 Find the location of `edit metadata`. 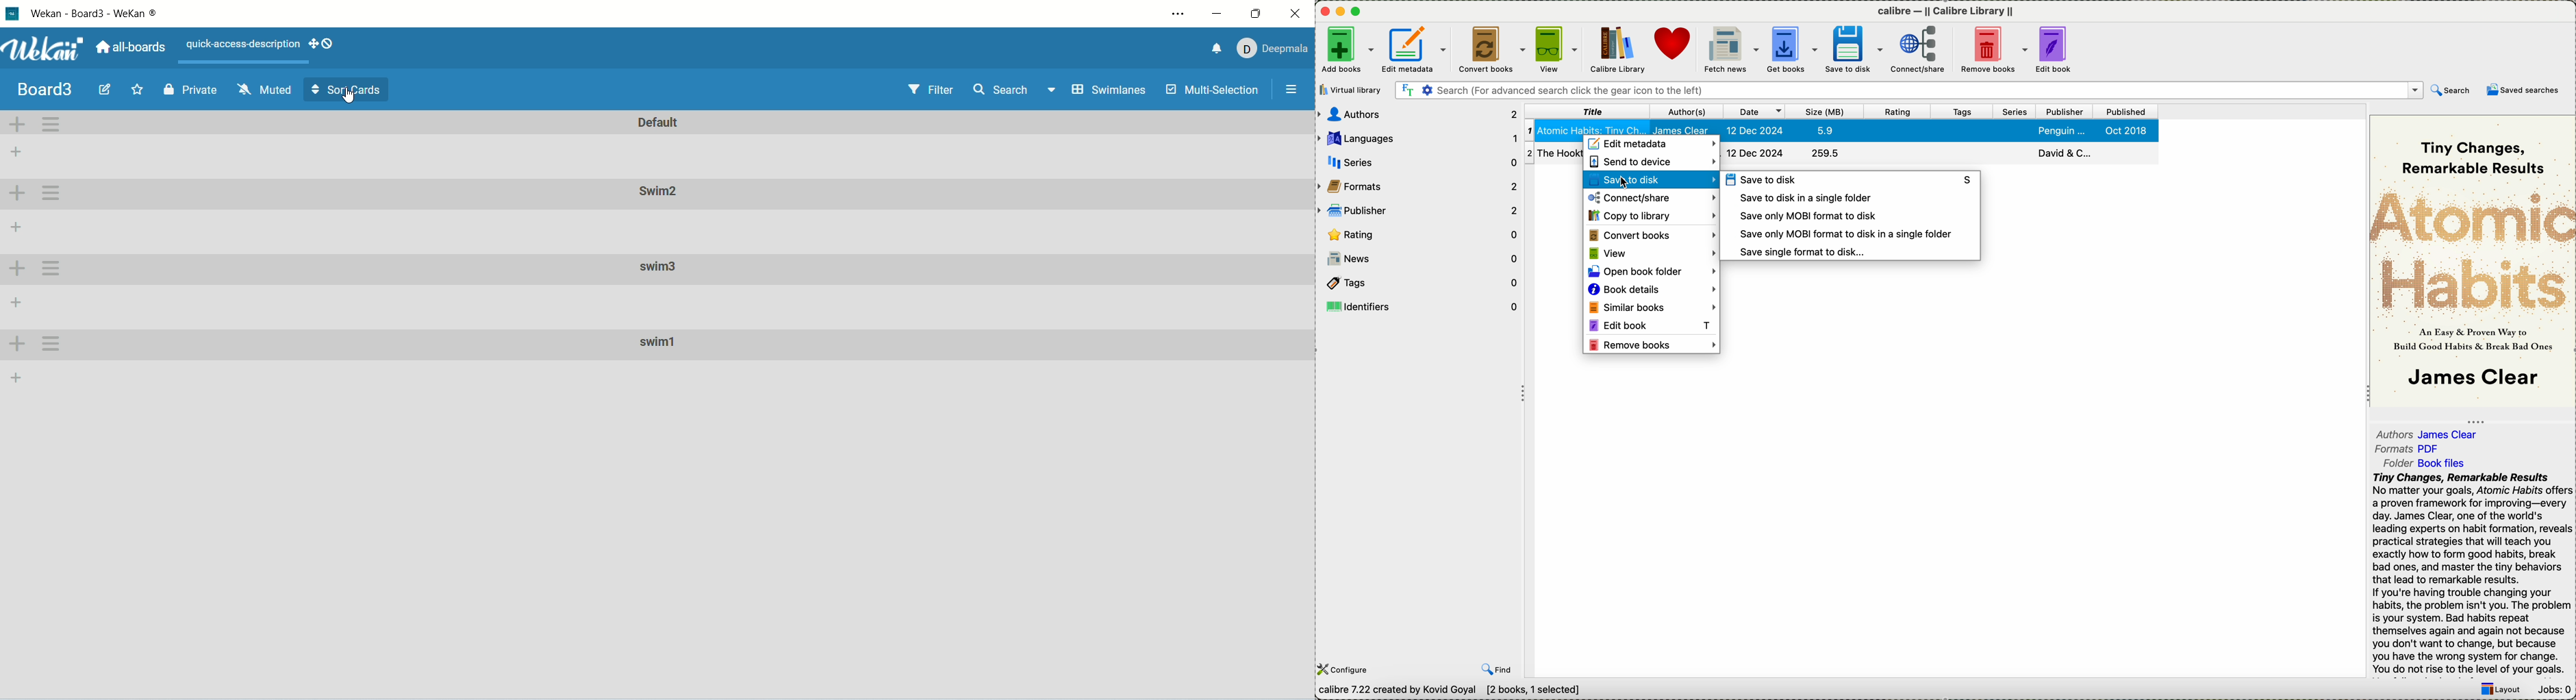

edit metadata is located at coordinates (1416, 48).